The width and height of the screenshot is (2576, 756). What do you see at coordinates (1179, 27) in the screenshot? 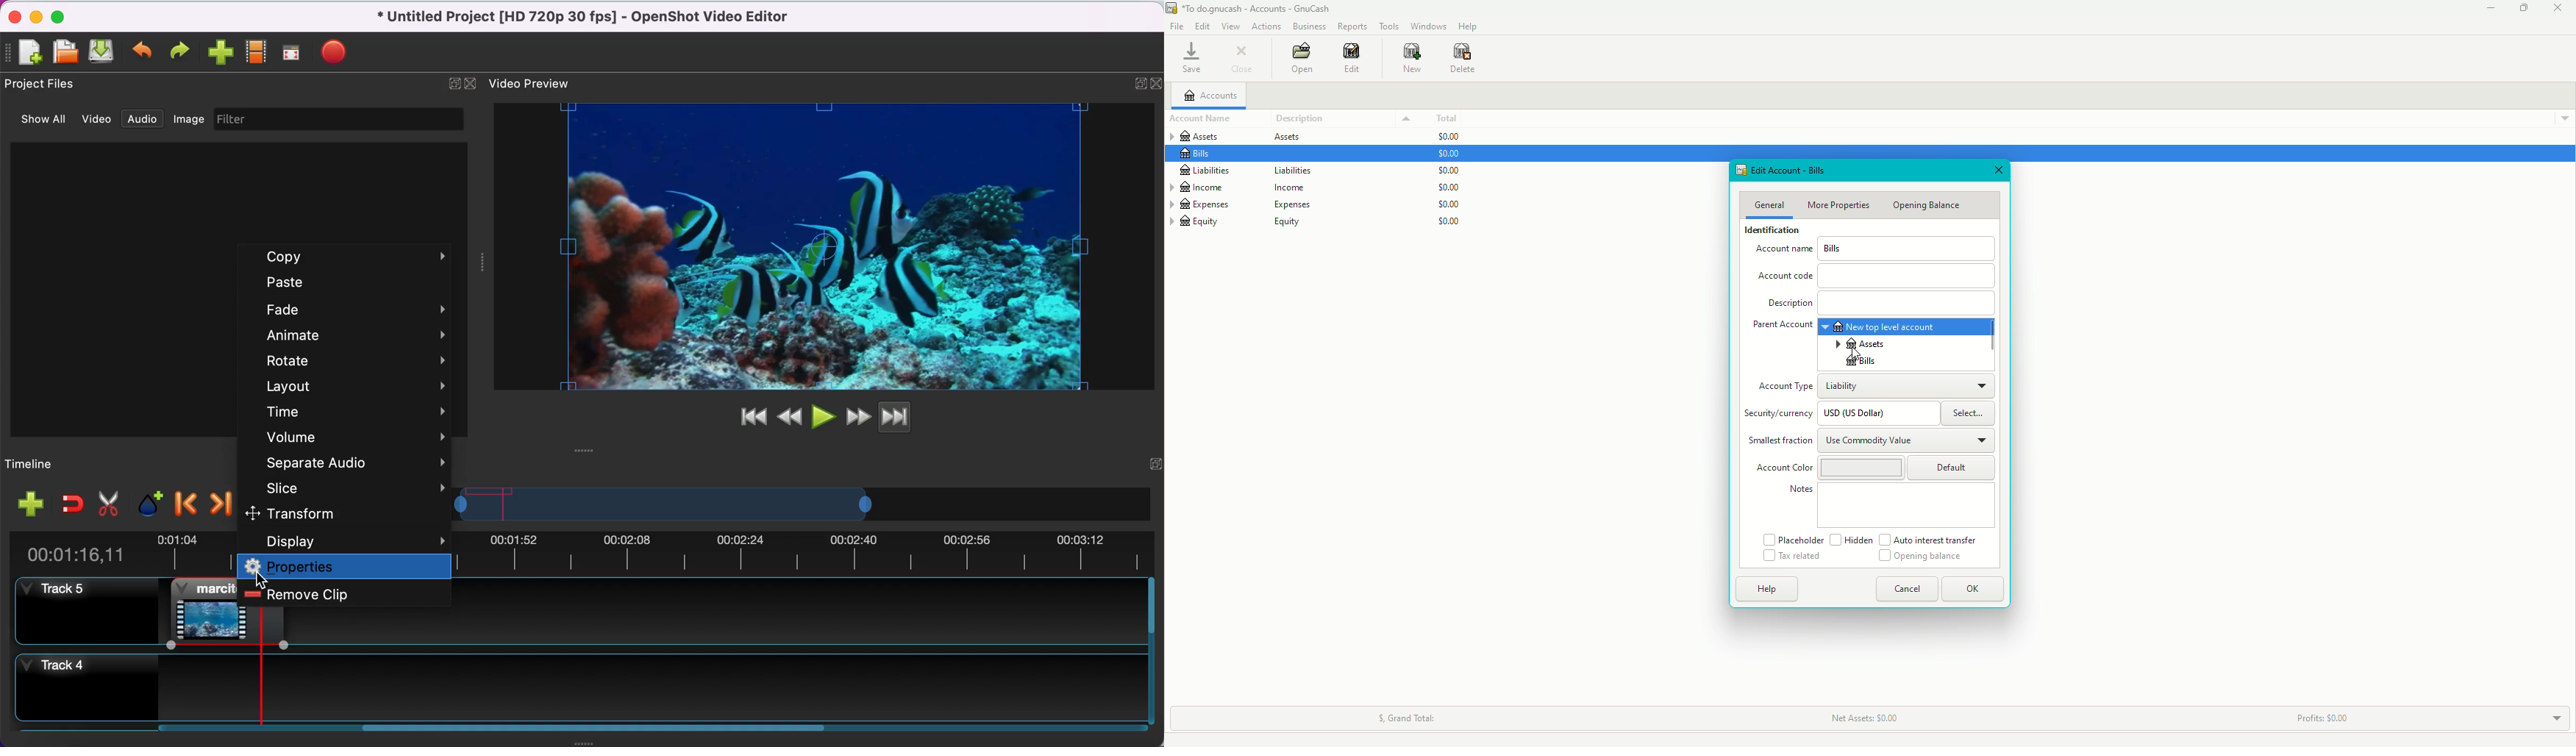
I see `File` at bounding box center [1179, 27].